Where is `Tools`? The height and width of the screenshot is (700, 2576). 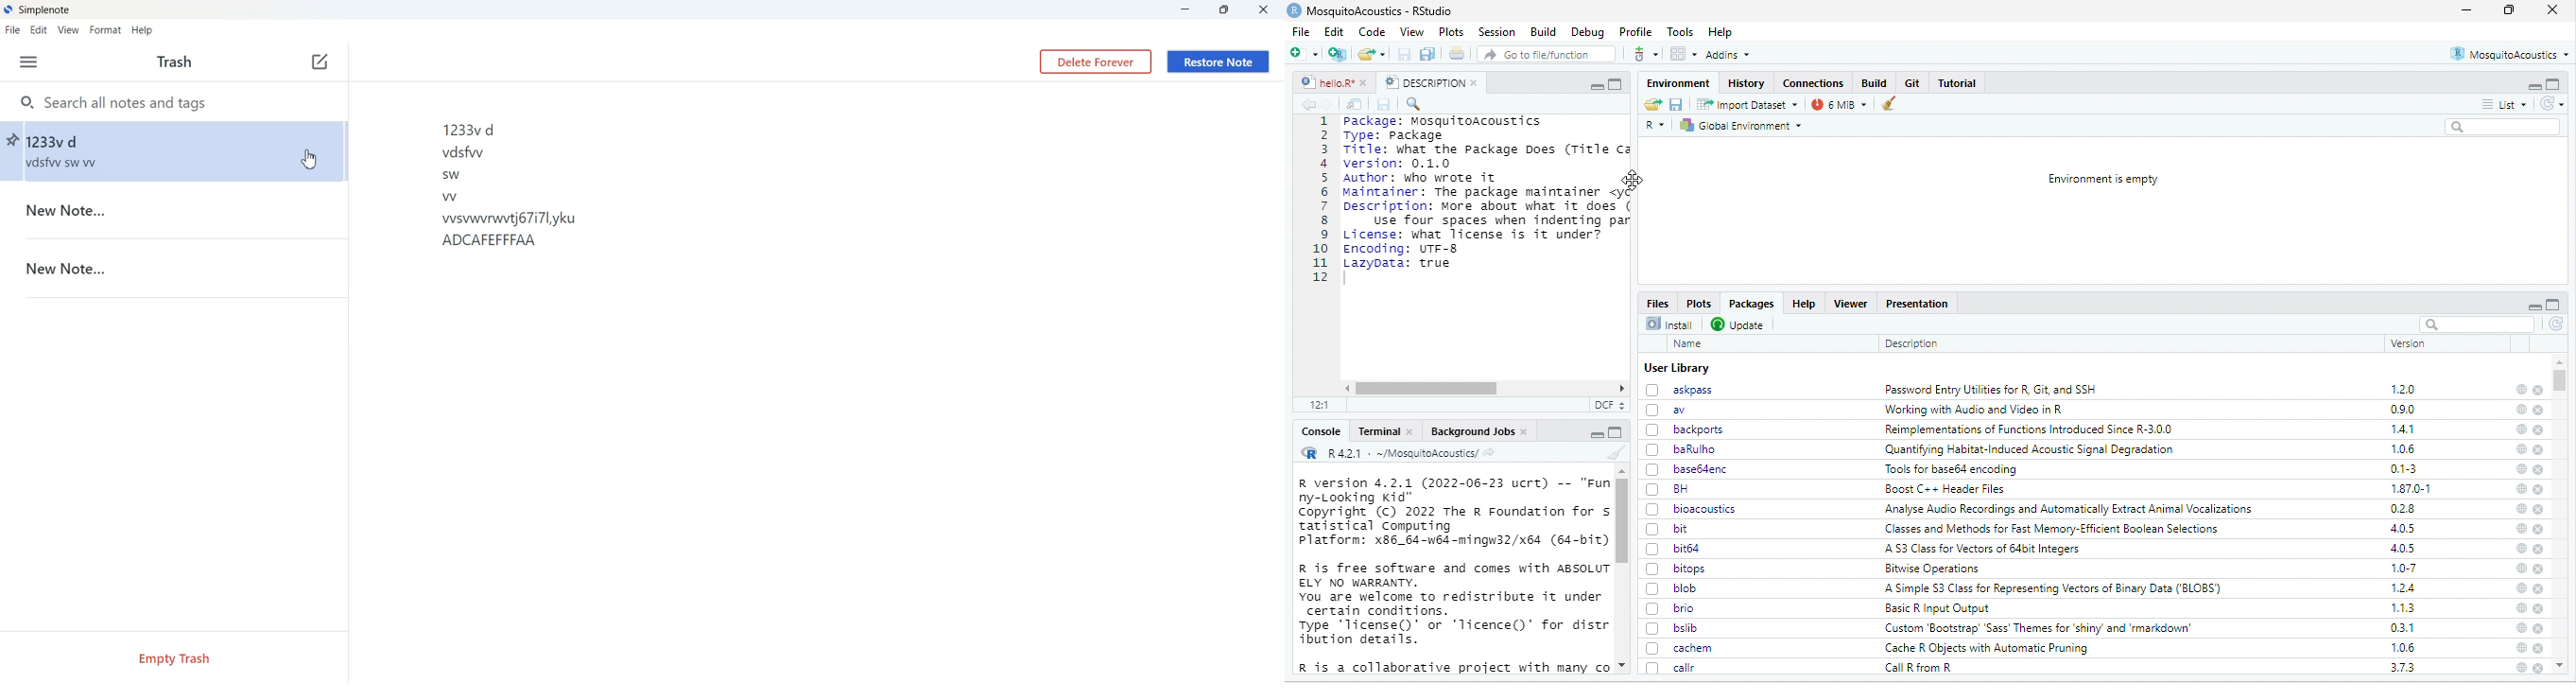
Tools is located at coordinates (1681, 32).